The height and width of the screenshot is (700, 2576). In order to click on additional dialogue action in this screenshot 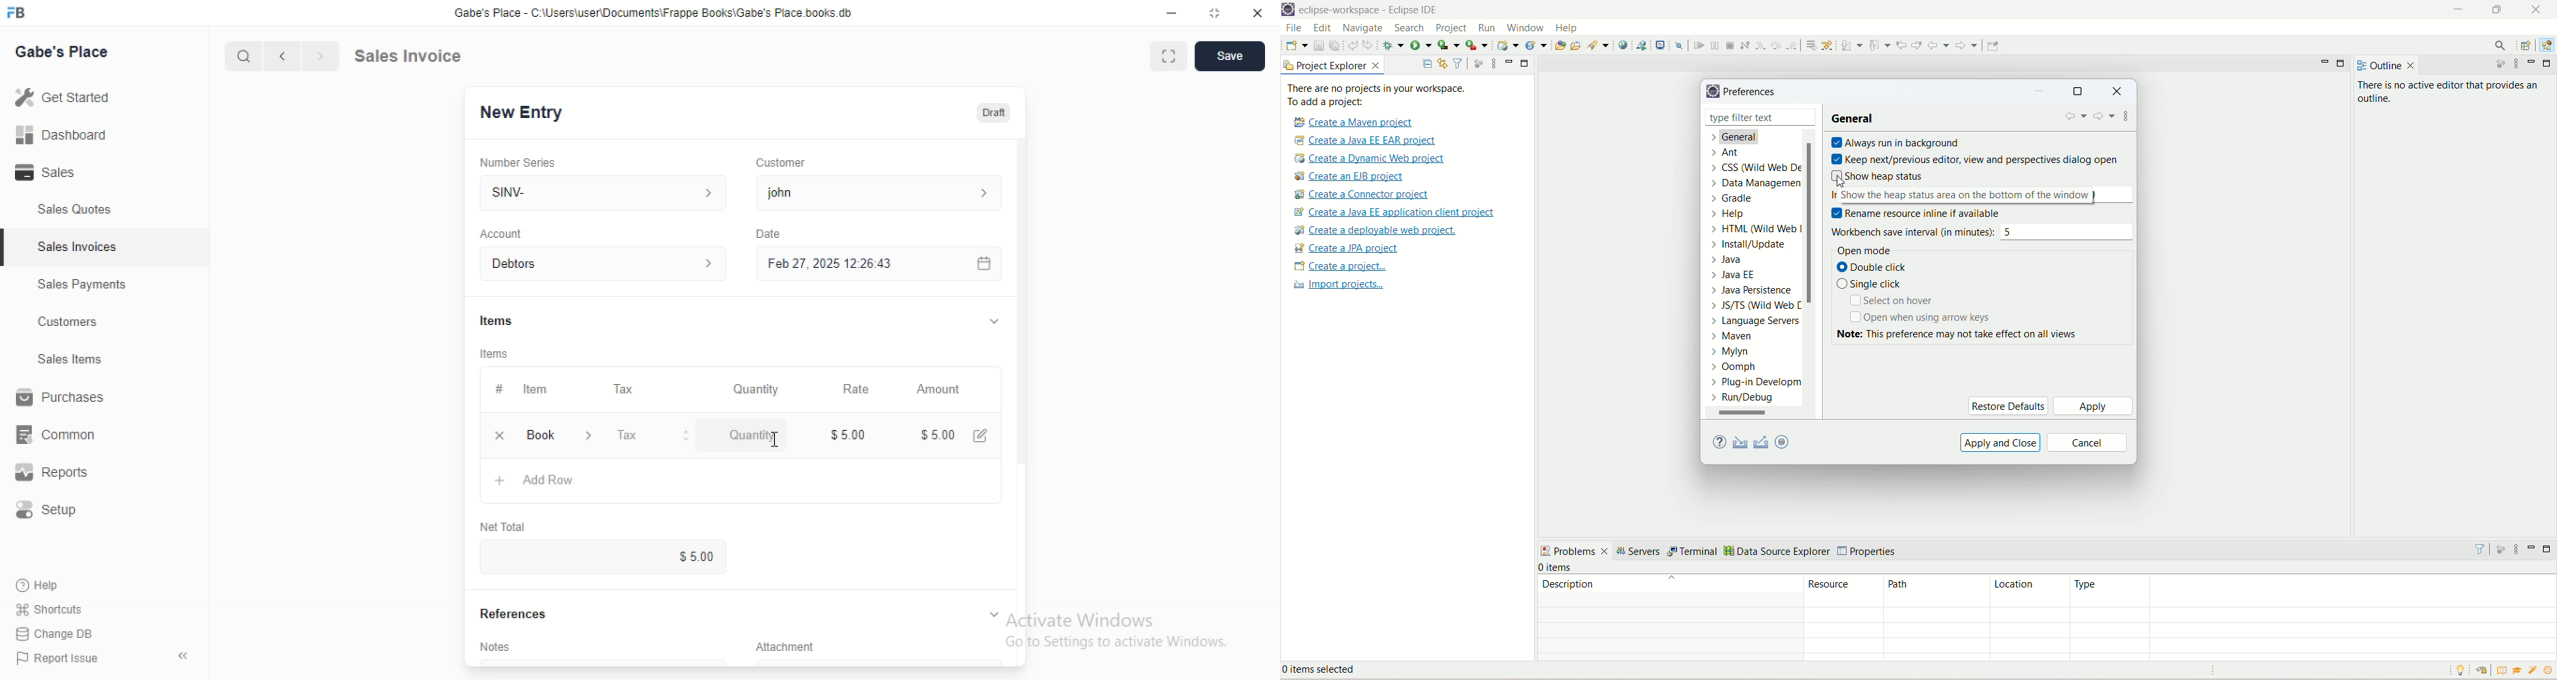, I will do `click(2128, 118)`.